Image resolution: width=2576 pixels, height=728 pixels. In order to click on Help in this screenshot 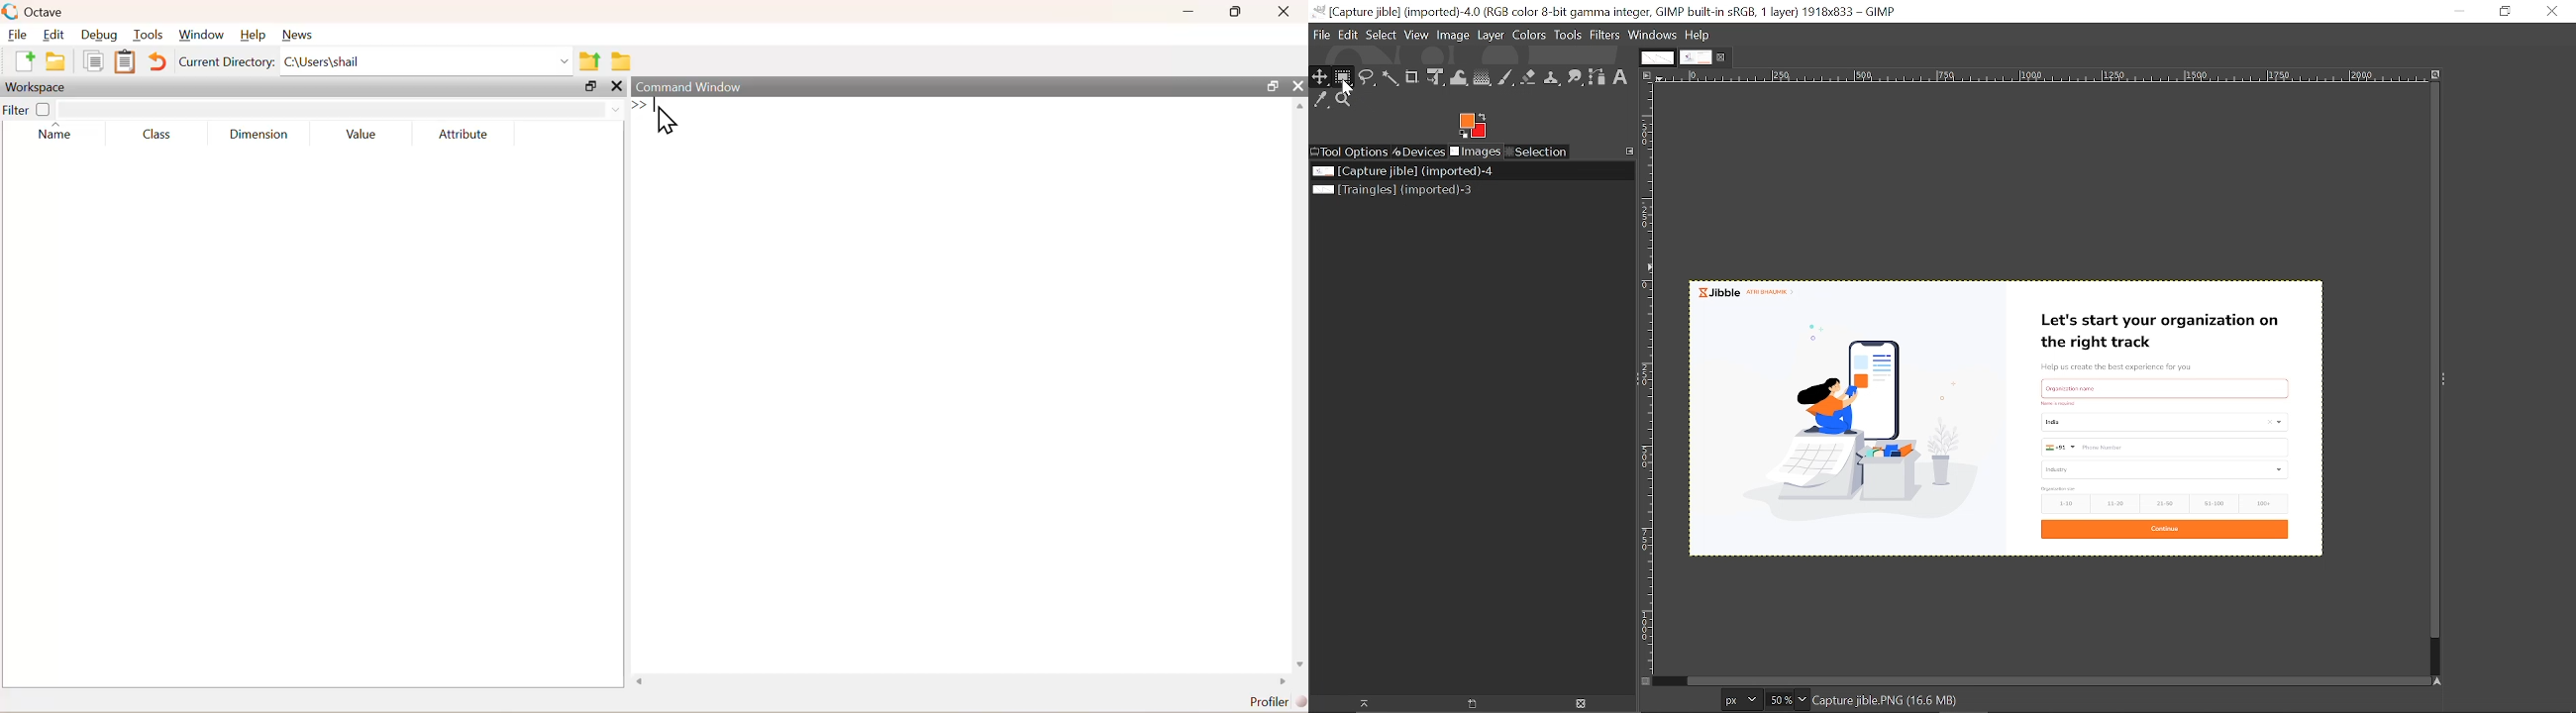, I will do `click(1699, 35)`.